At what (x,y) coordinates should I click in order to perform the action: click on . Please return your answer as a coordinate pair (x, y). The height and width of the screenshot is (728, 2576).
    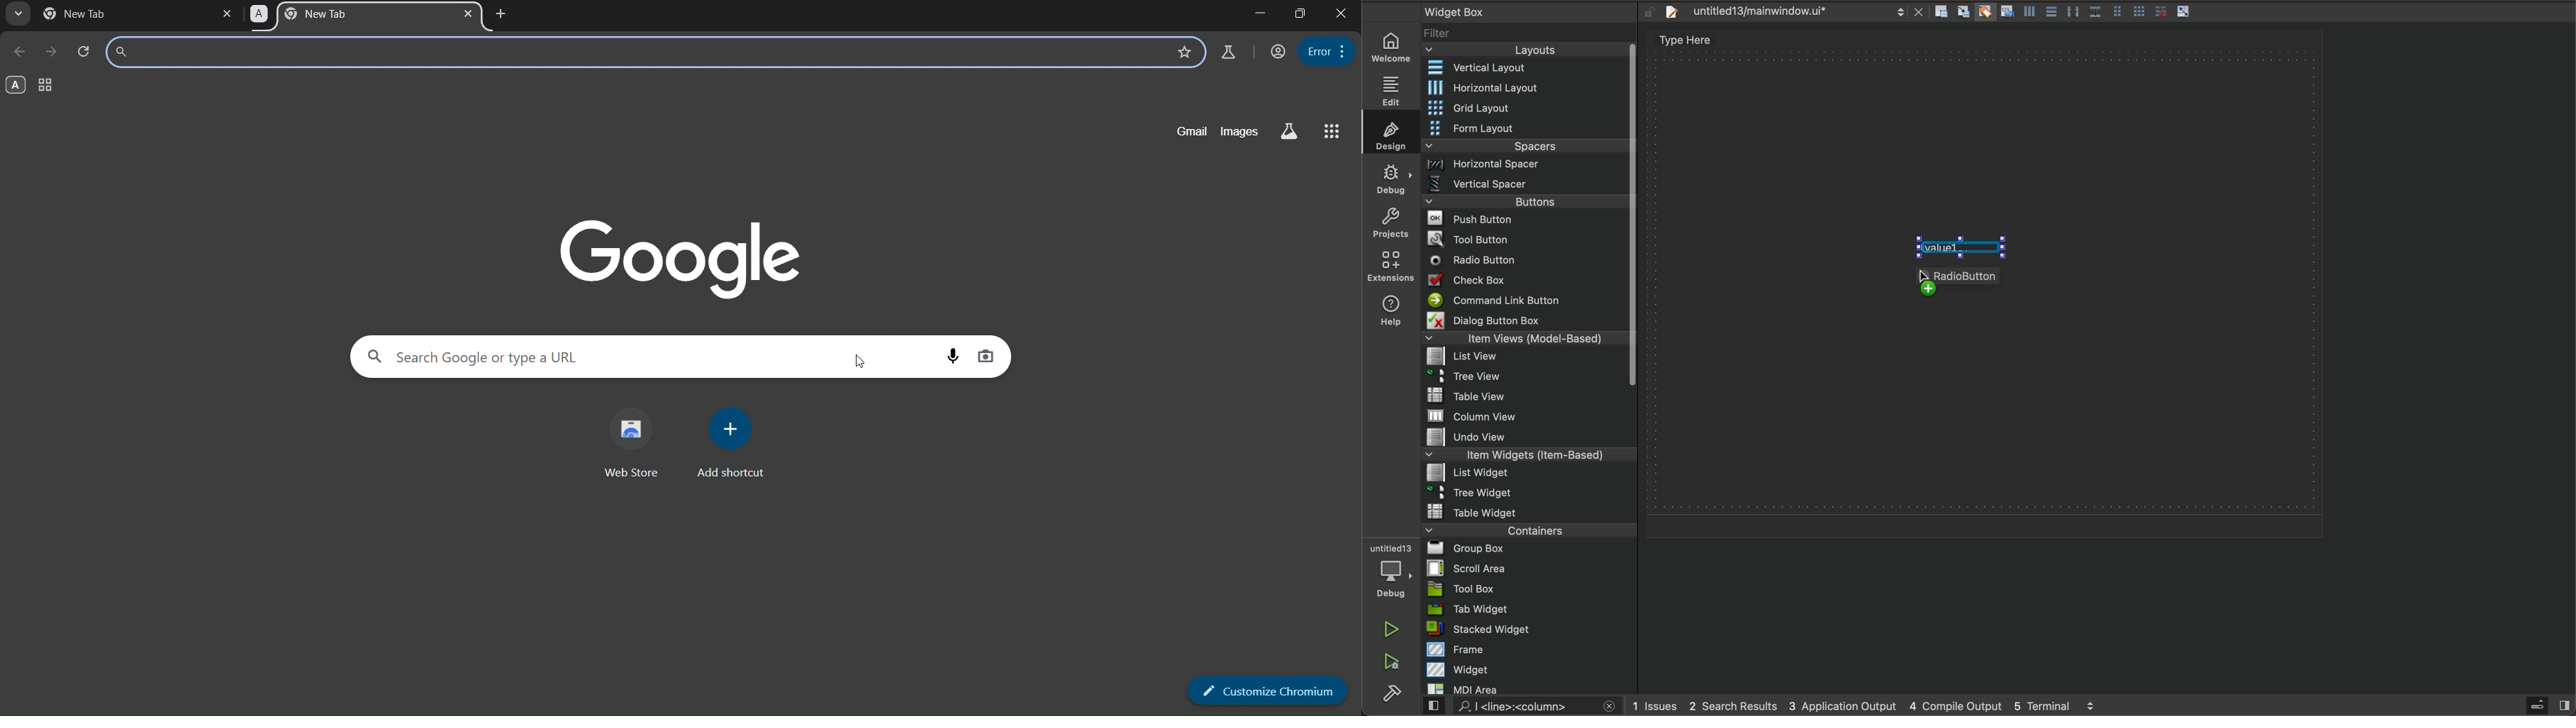
    Looking at the image, I should click on (1526, 129).